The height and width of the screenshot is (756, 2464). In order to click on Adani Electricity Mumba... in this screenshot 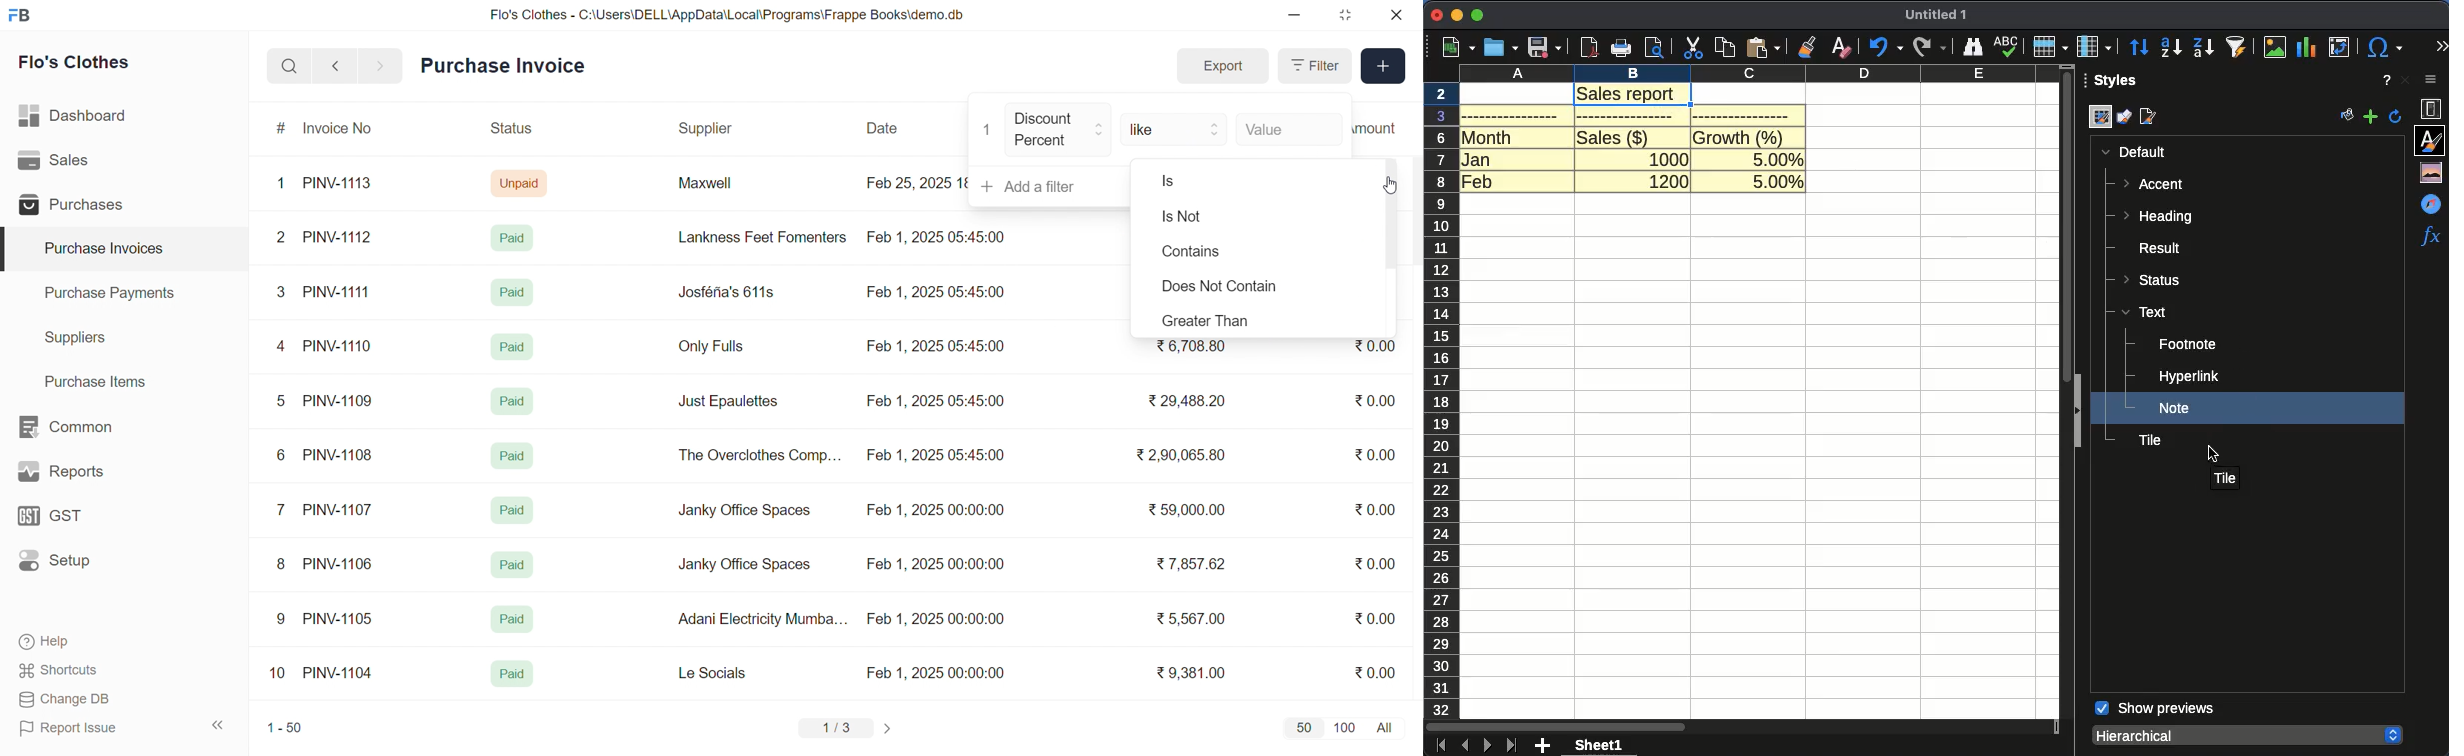, I will do `click(764, 620)`.